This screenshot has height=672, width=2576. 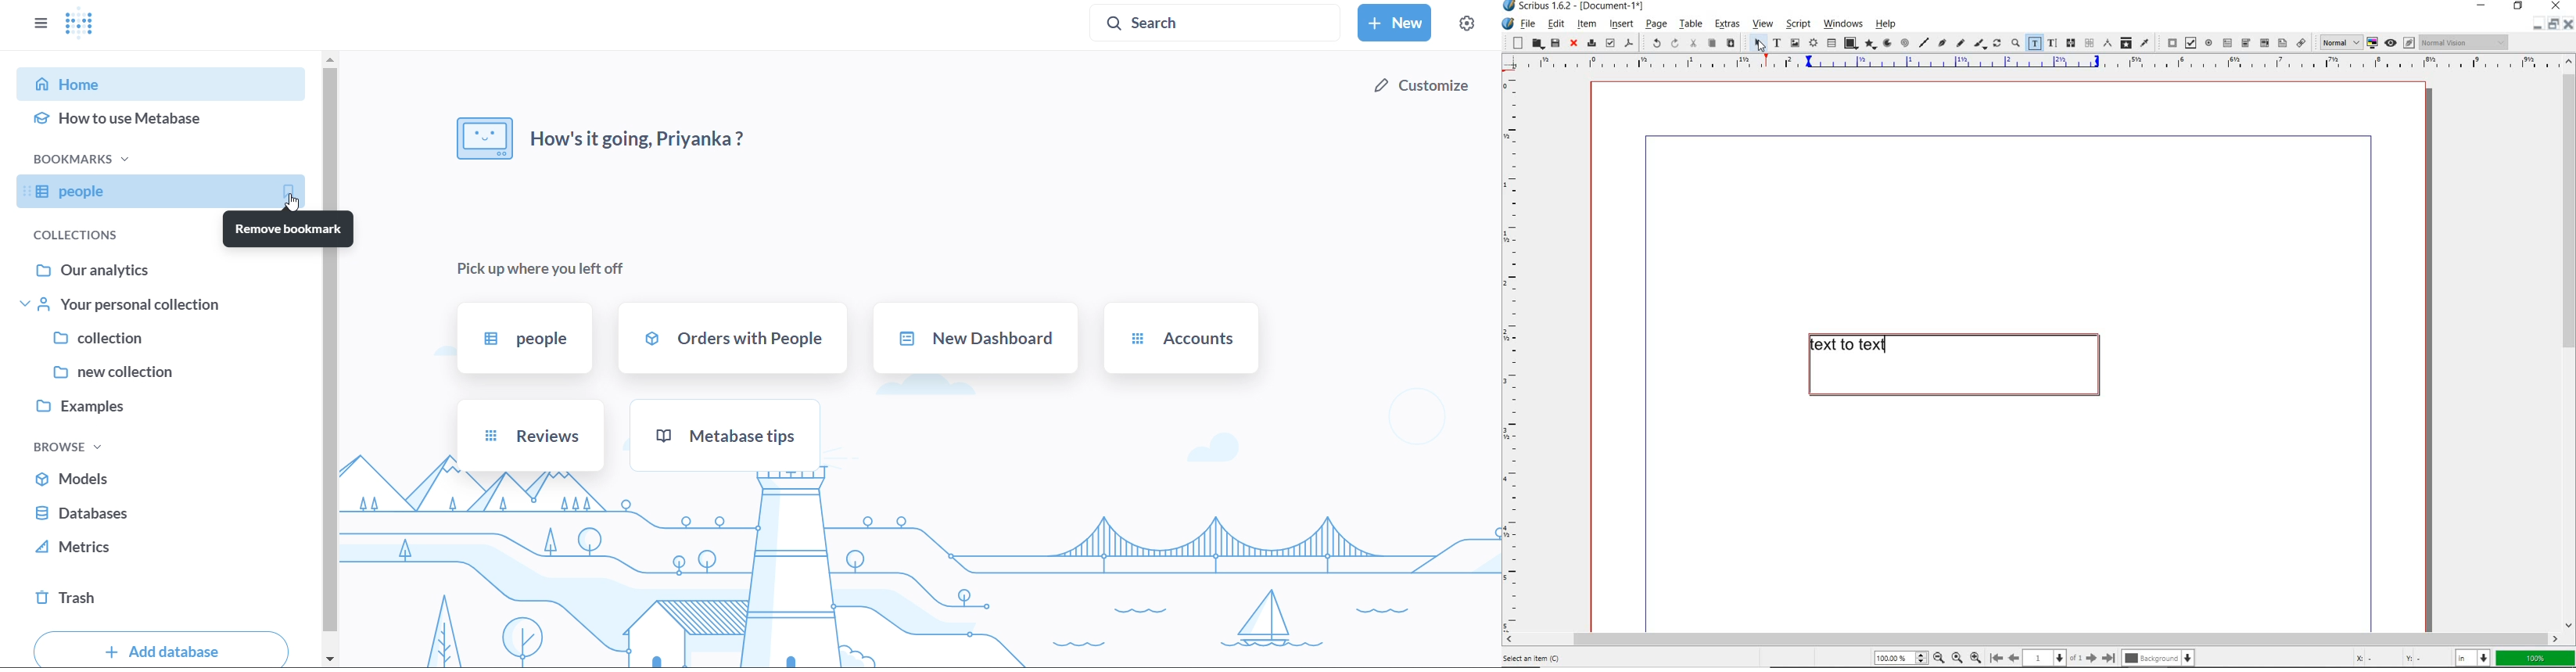 I want to click on open, so click(x=1537, y=44).